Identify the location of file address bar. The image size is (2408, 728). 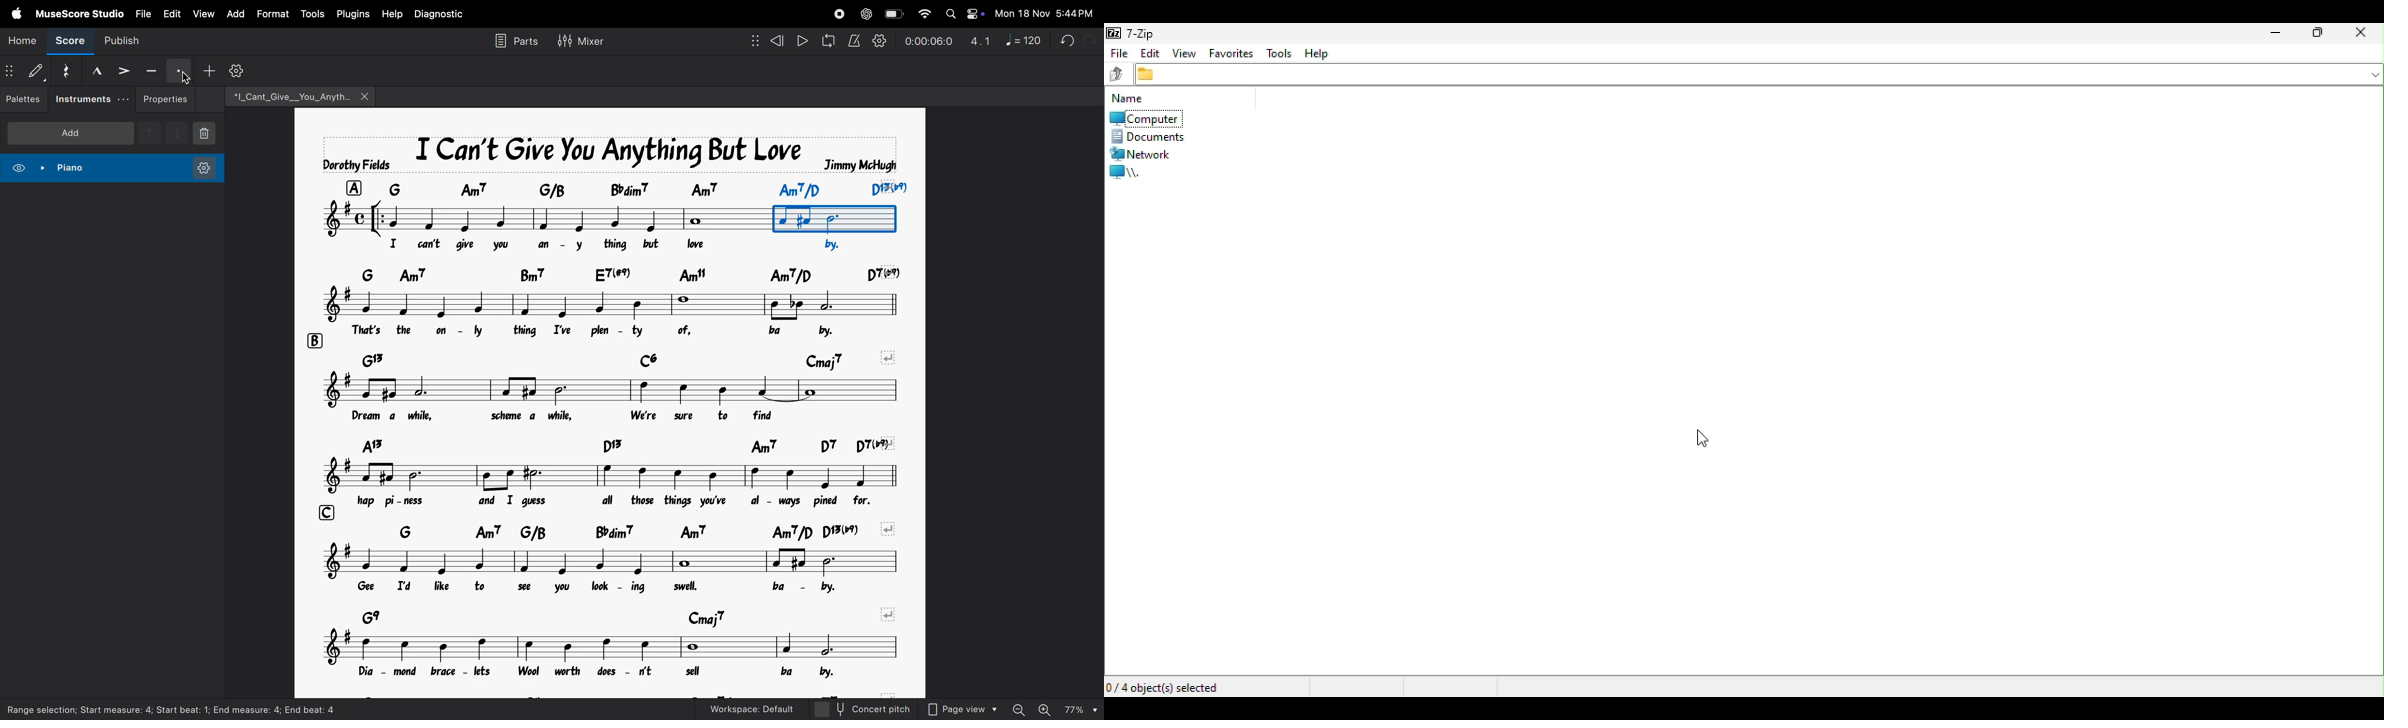
(1758, 75).